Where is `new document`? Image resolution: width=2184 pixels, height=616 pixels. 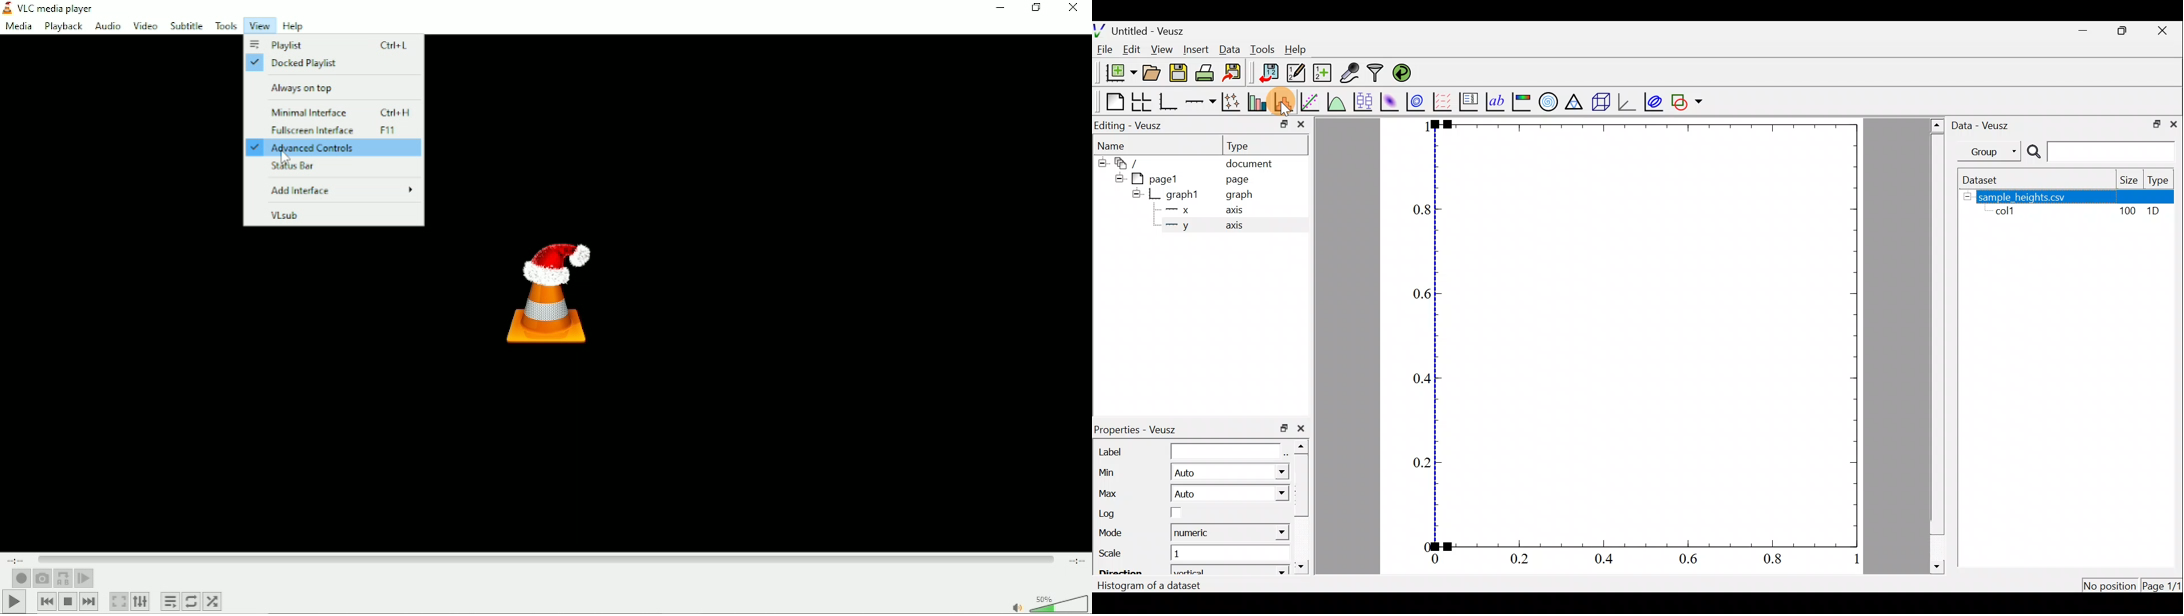 new document is located at coordinates (1117, 76).